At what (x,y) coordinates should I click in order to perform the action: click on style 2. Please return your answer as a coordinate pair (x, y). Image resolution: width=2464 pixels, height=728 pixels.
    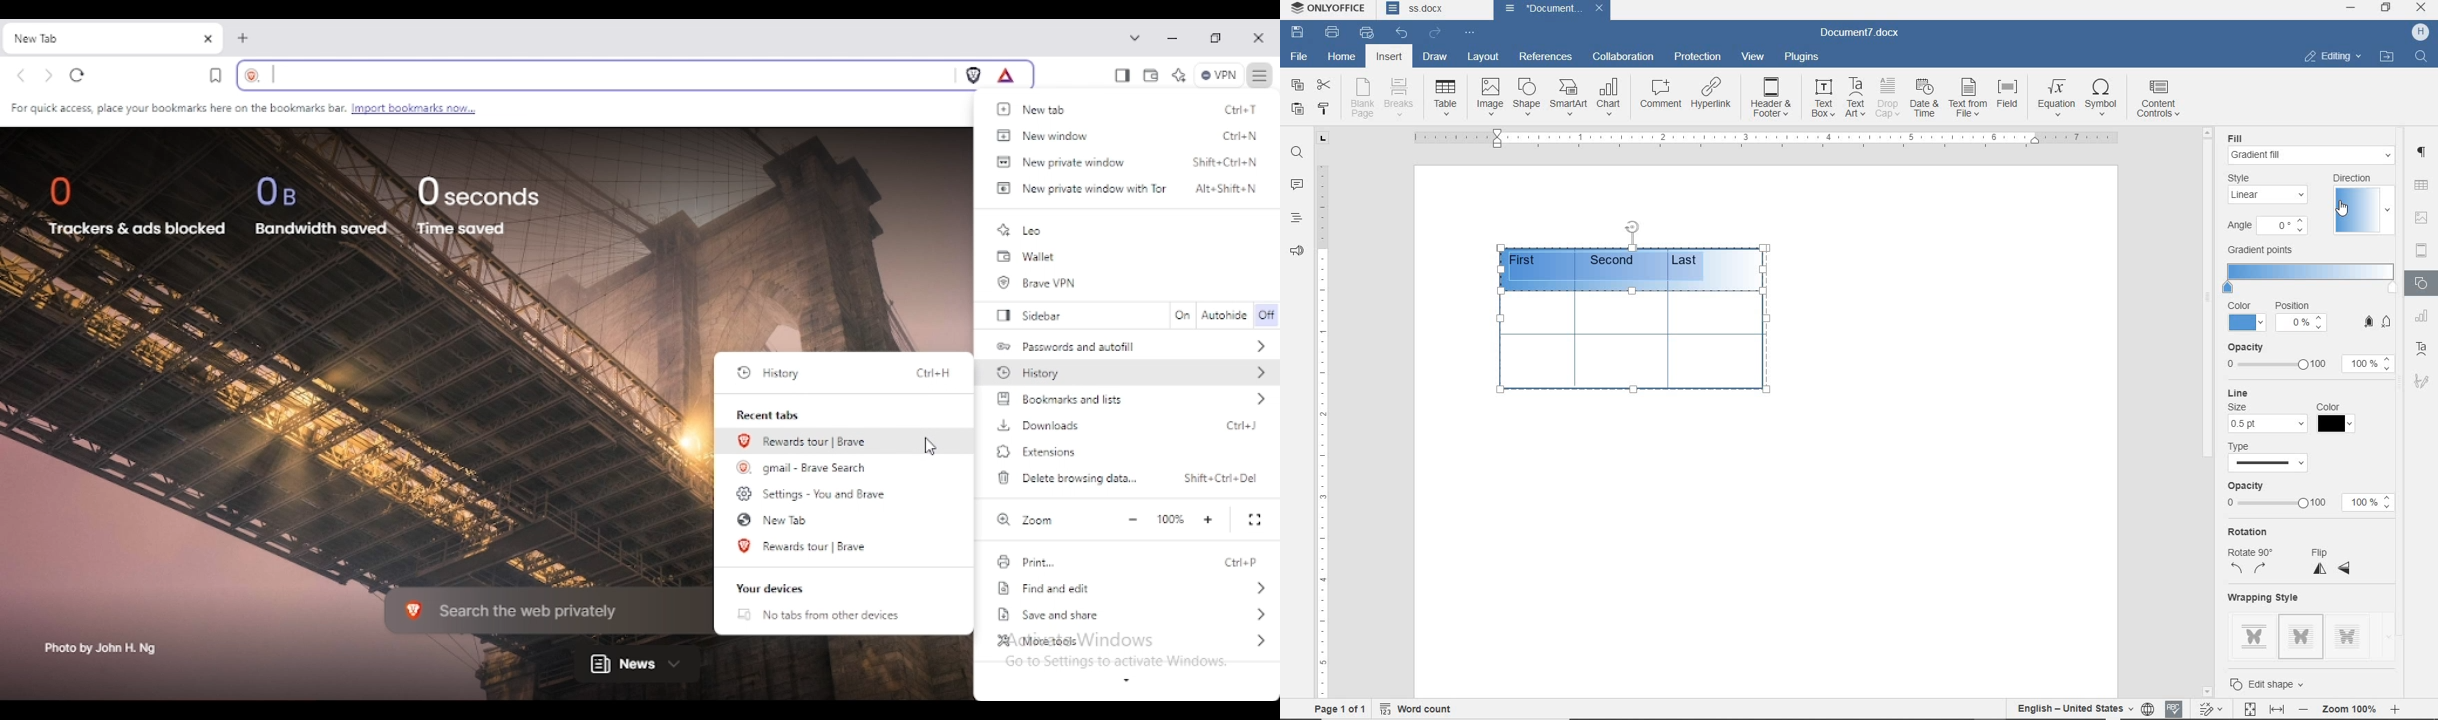
    Looking at the image, I should click on (2303, 636).